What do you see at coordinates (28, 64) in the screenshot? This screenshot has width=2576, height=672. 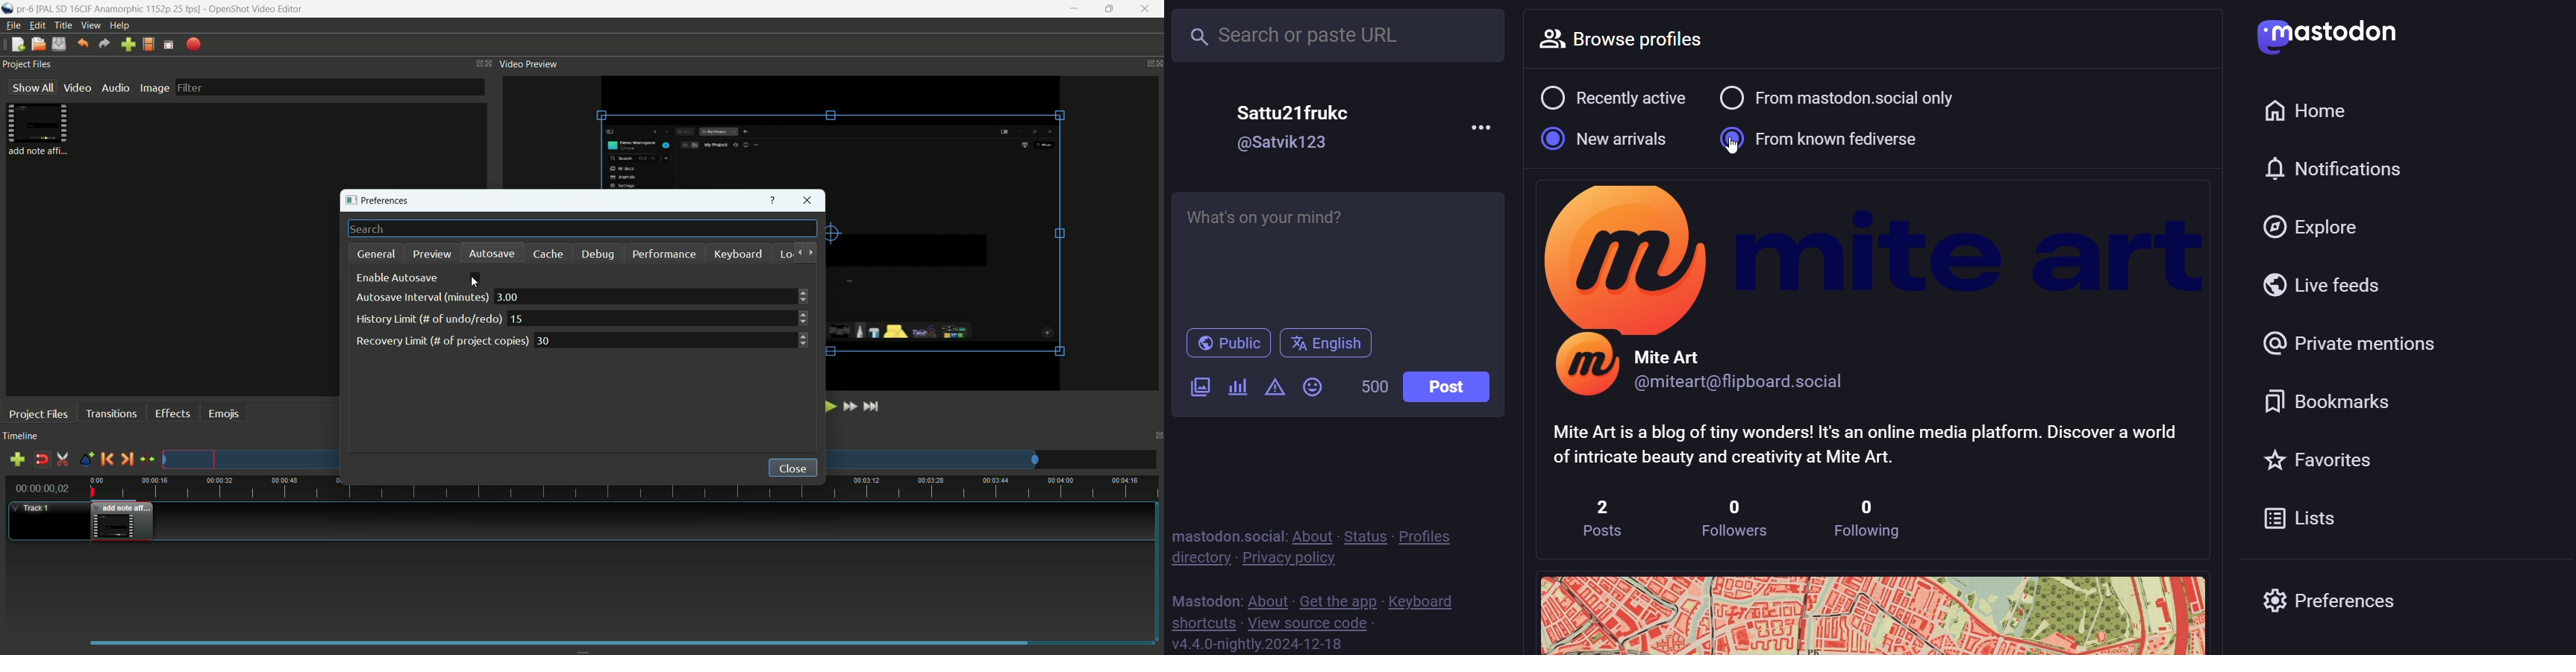 I see `project files` at bounding box center [28, 64].